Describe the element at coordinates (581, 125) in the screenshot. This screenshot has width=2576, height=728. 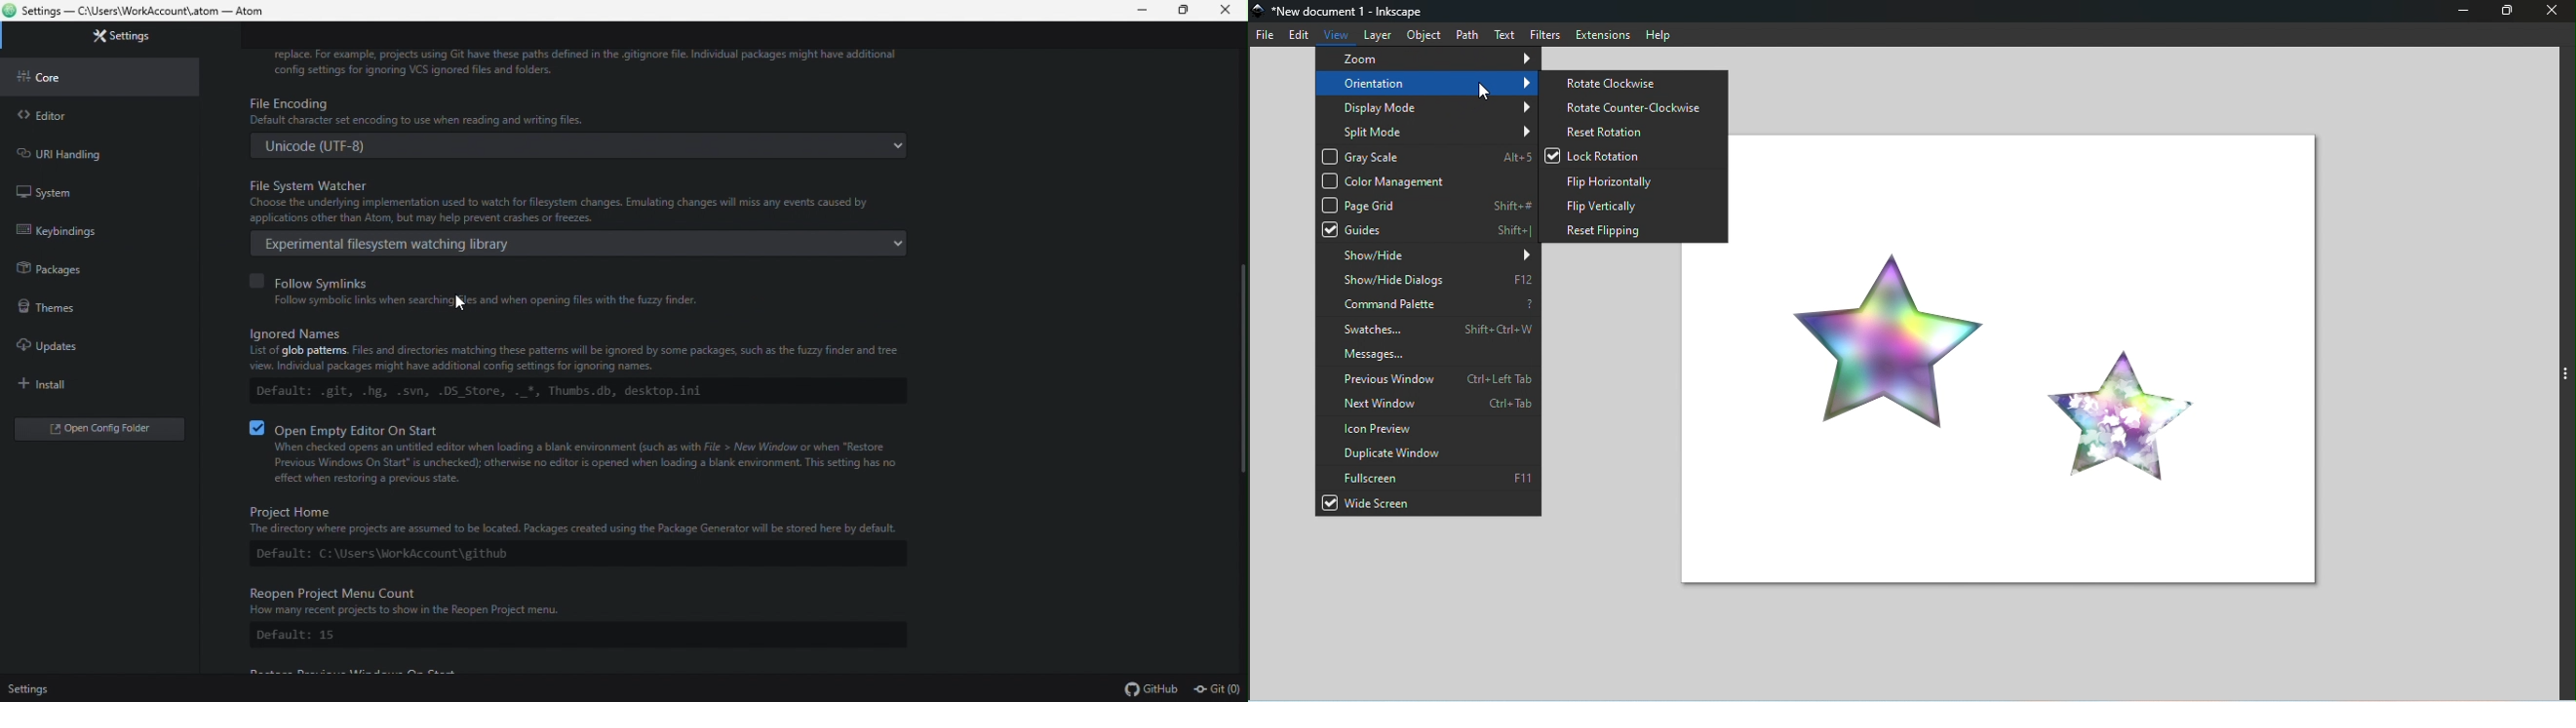
I see `File encoding` at that location.